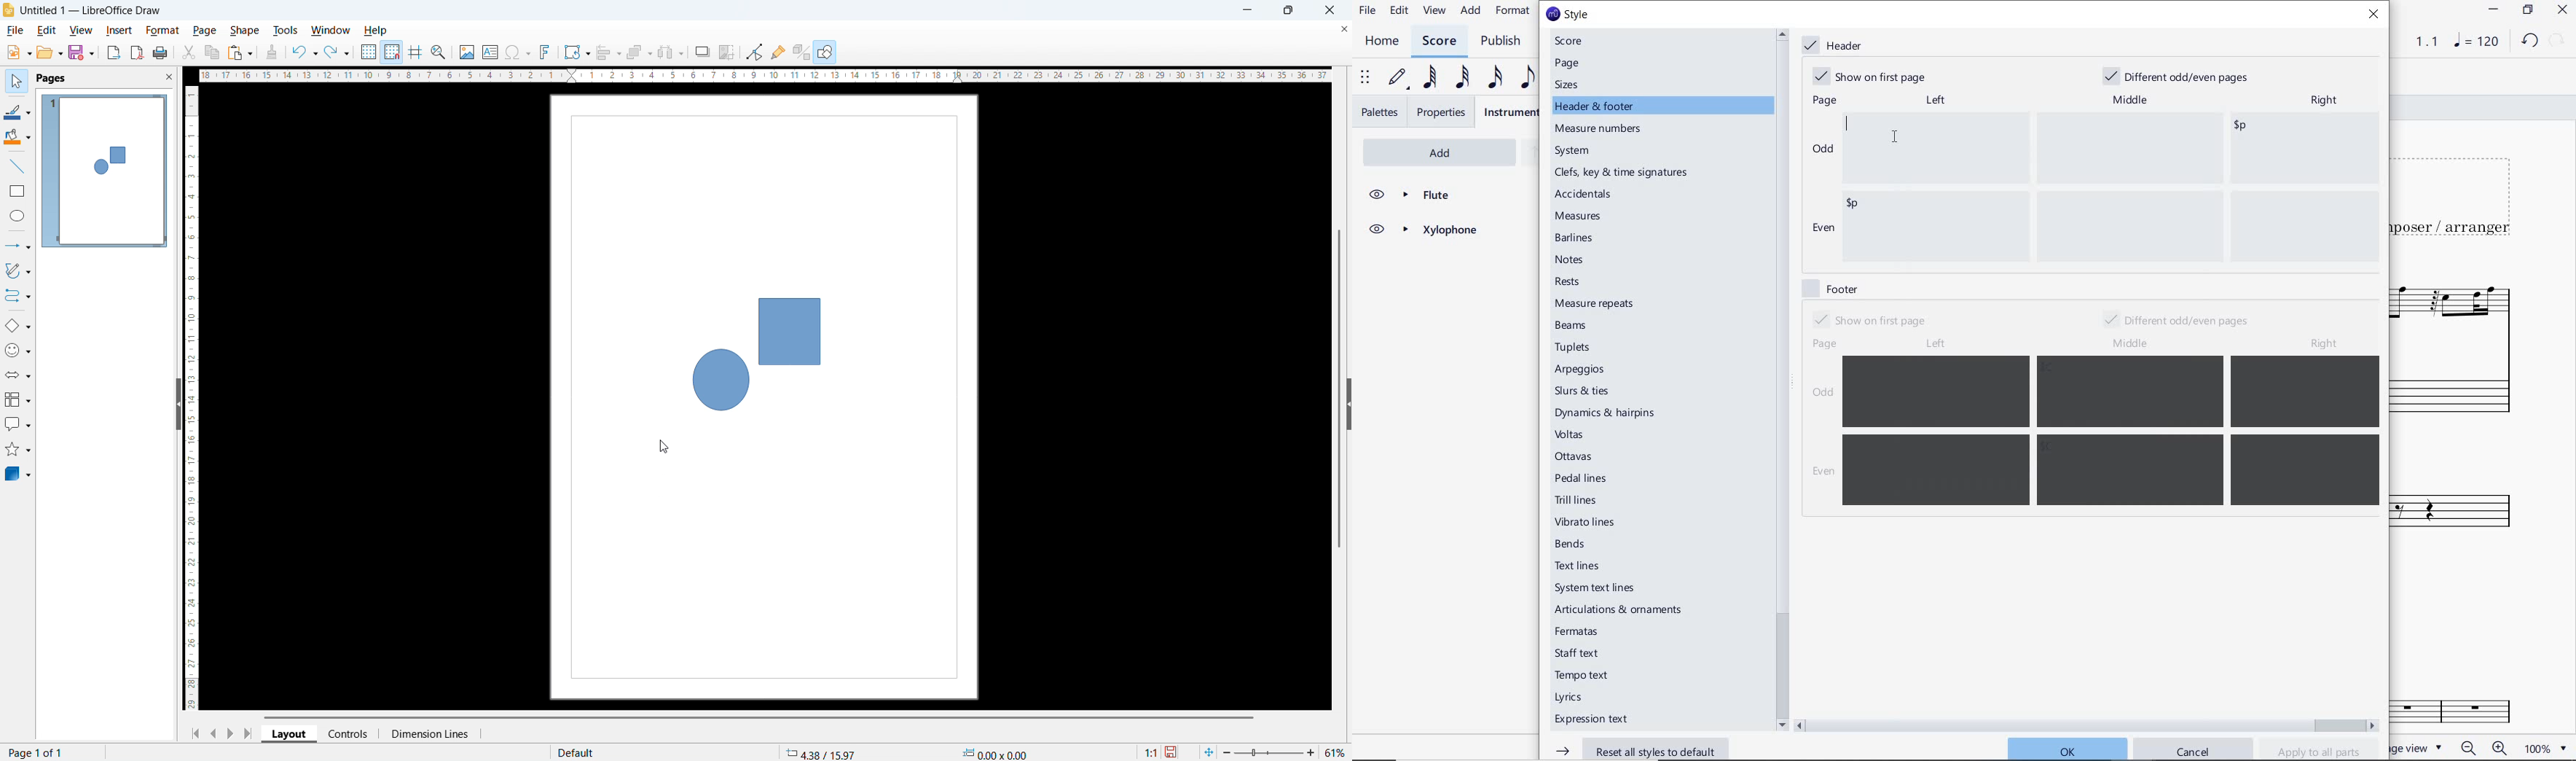 The image size is (2576, 784). Describe the element at coordinates (1575, 456) in the screenshot. I see `ottavas` at that location.